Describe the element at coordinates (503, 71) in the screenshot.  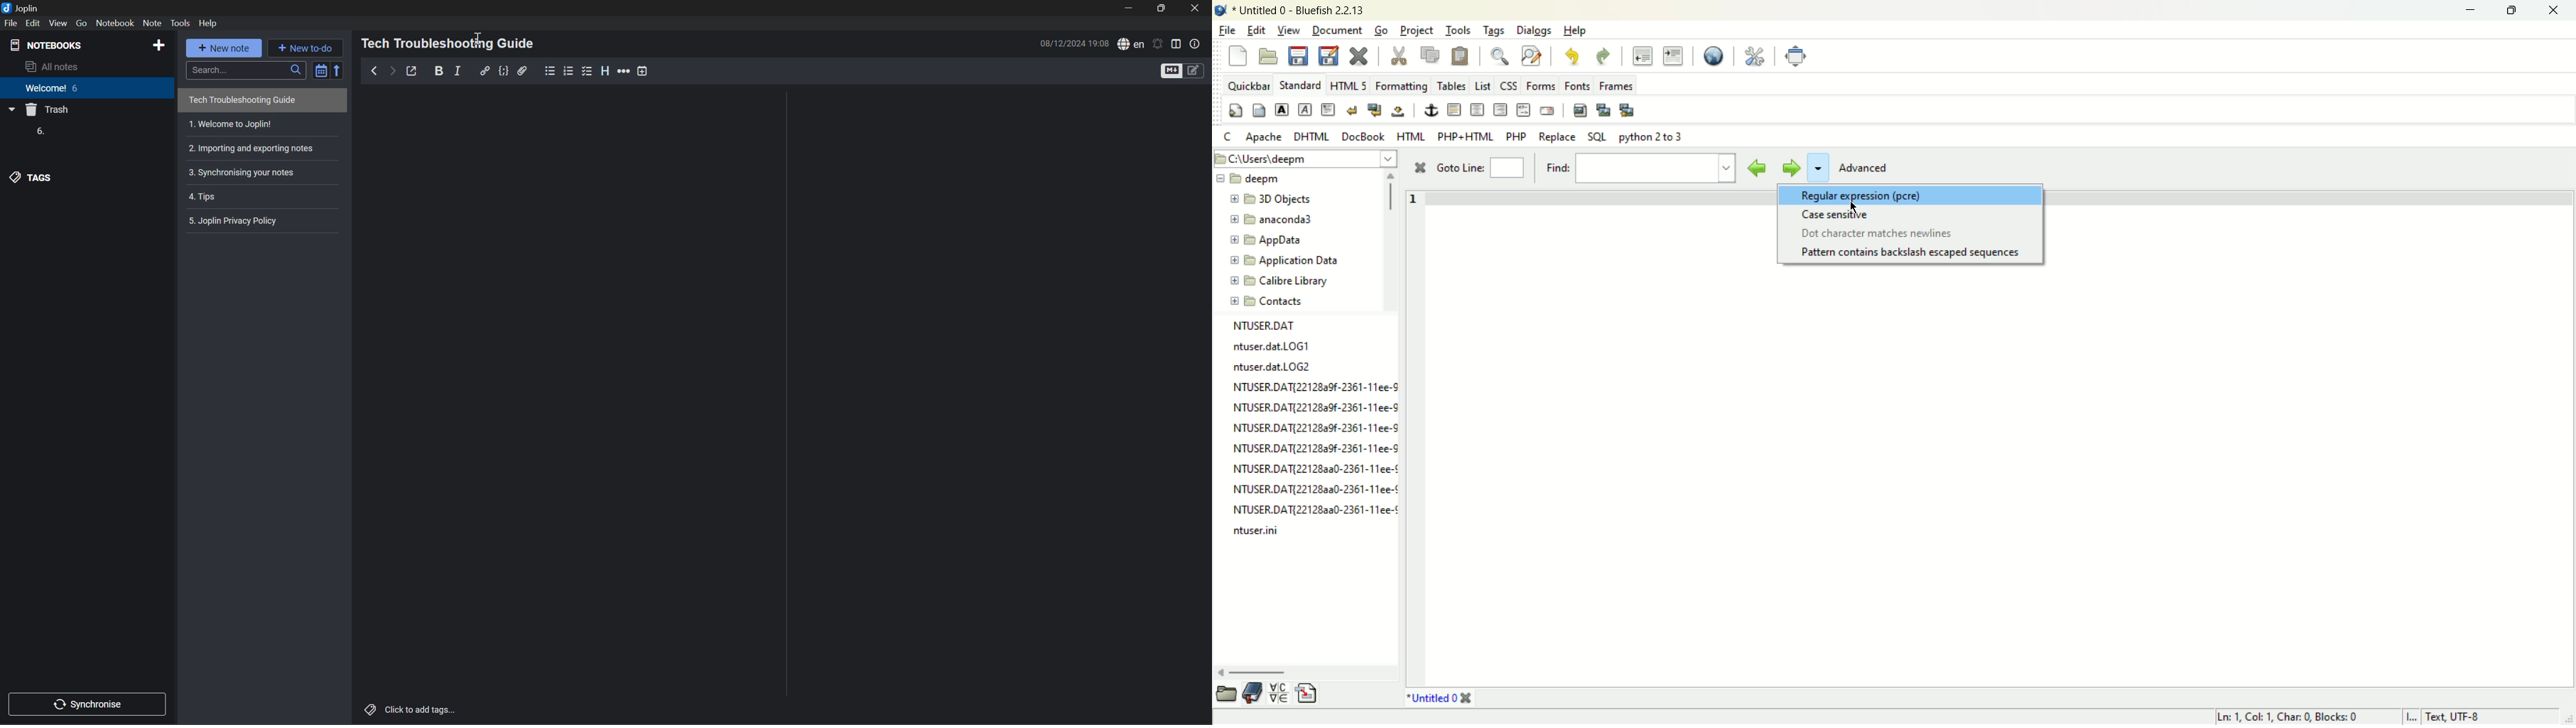
I see `Code block` at that location.